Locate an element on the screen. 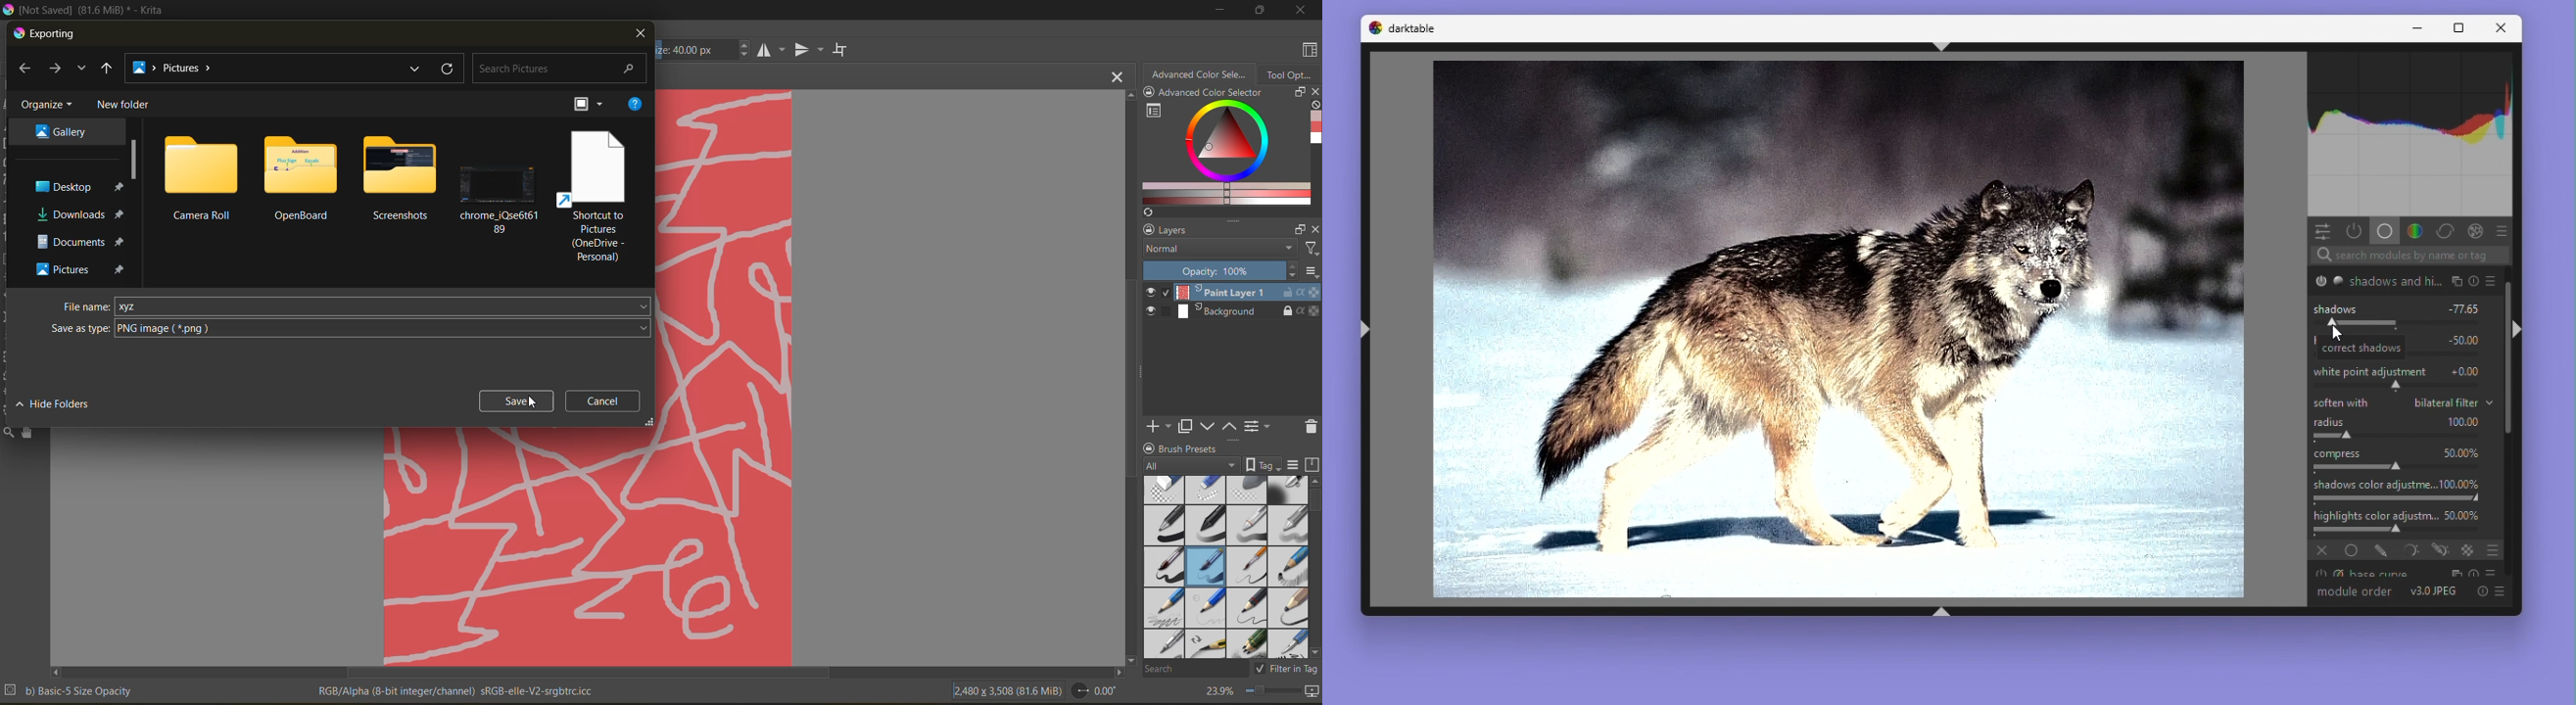 This screenshot has width=2576, height=728. uniformly is located at coordinates (2350, 549).